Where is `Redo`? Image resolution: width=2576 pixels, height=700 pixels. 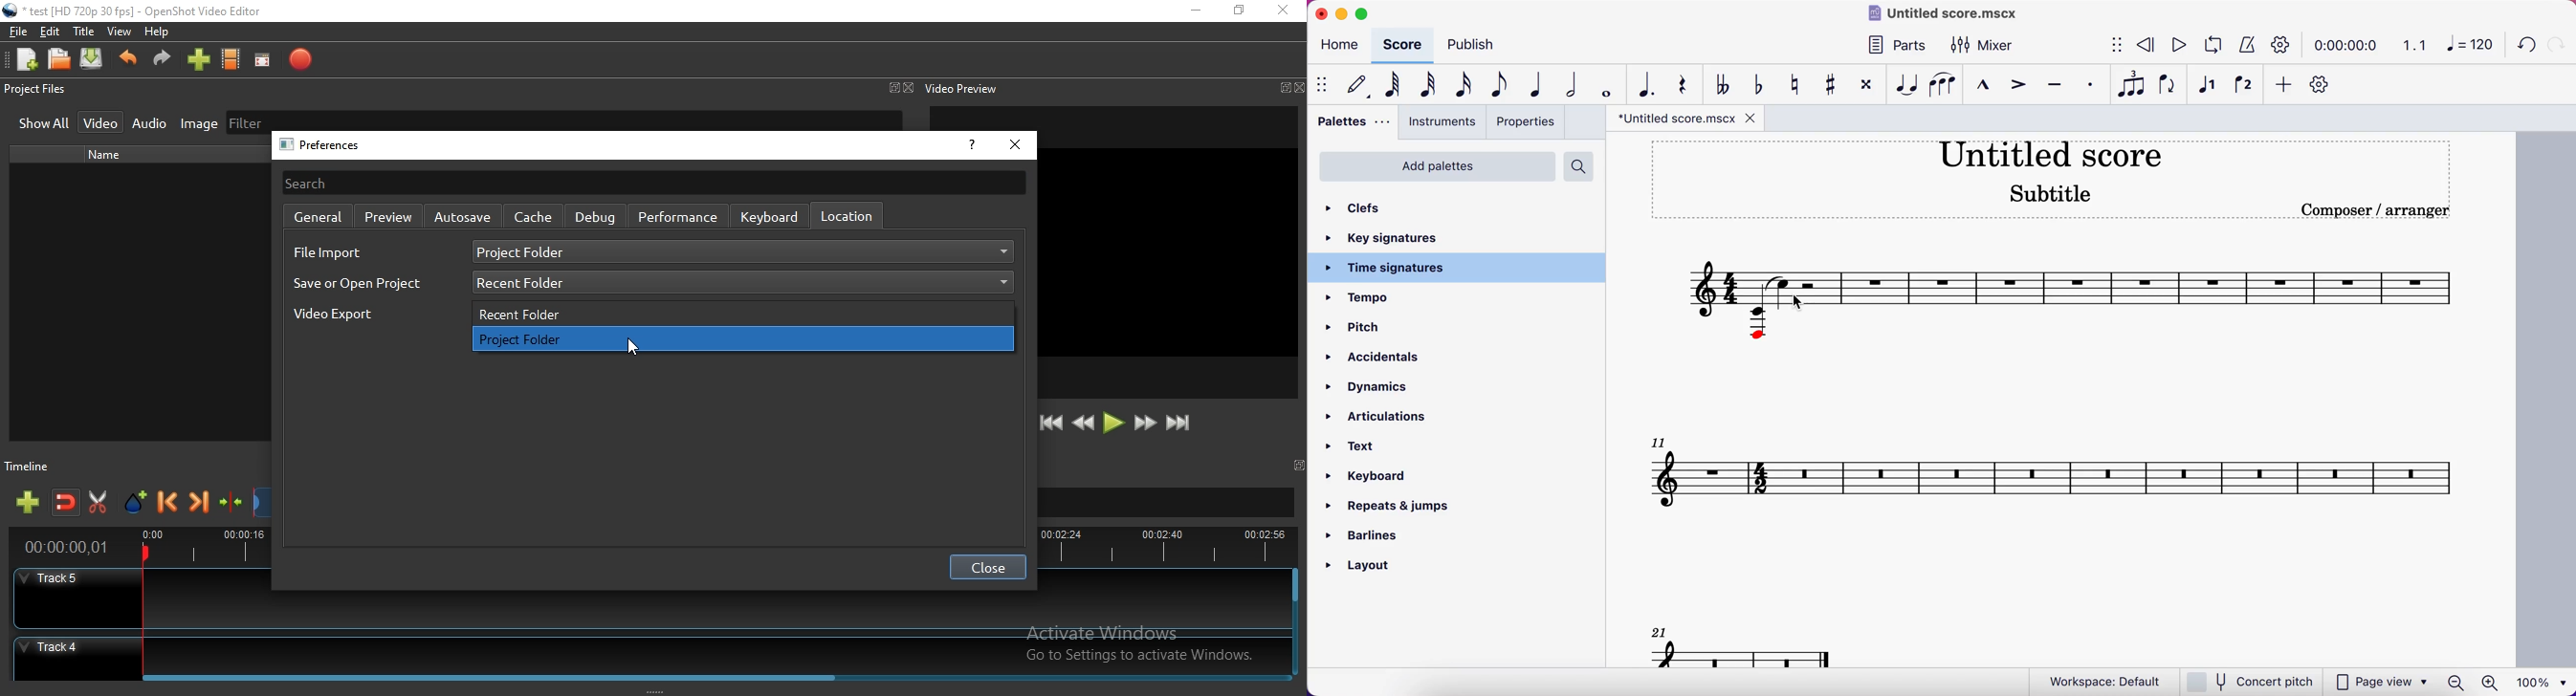
Redo is located at coordinates (163, 63).